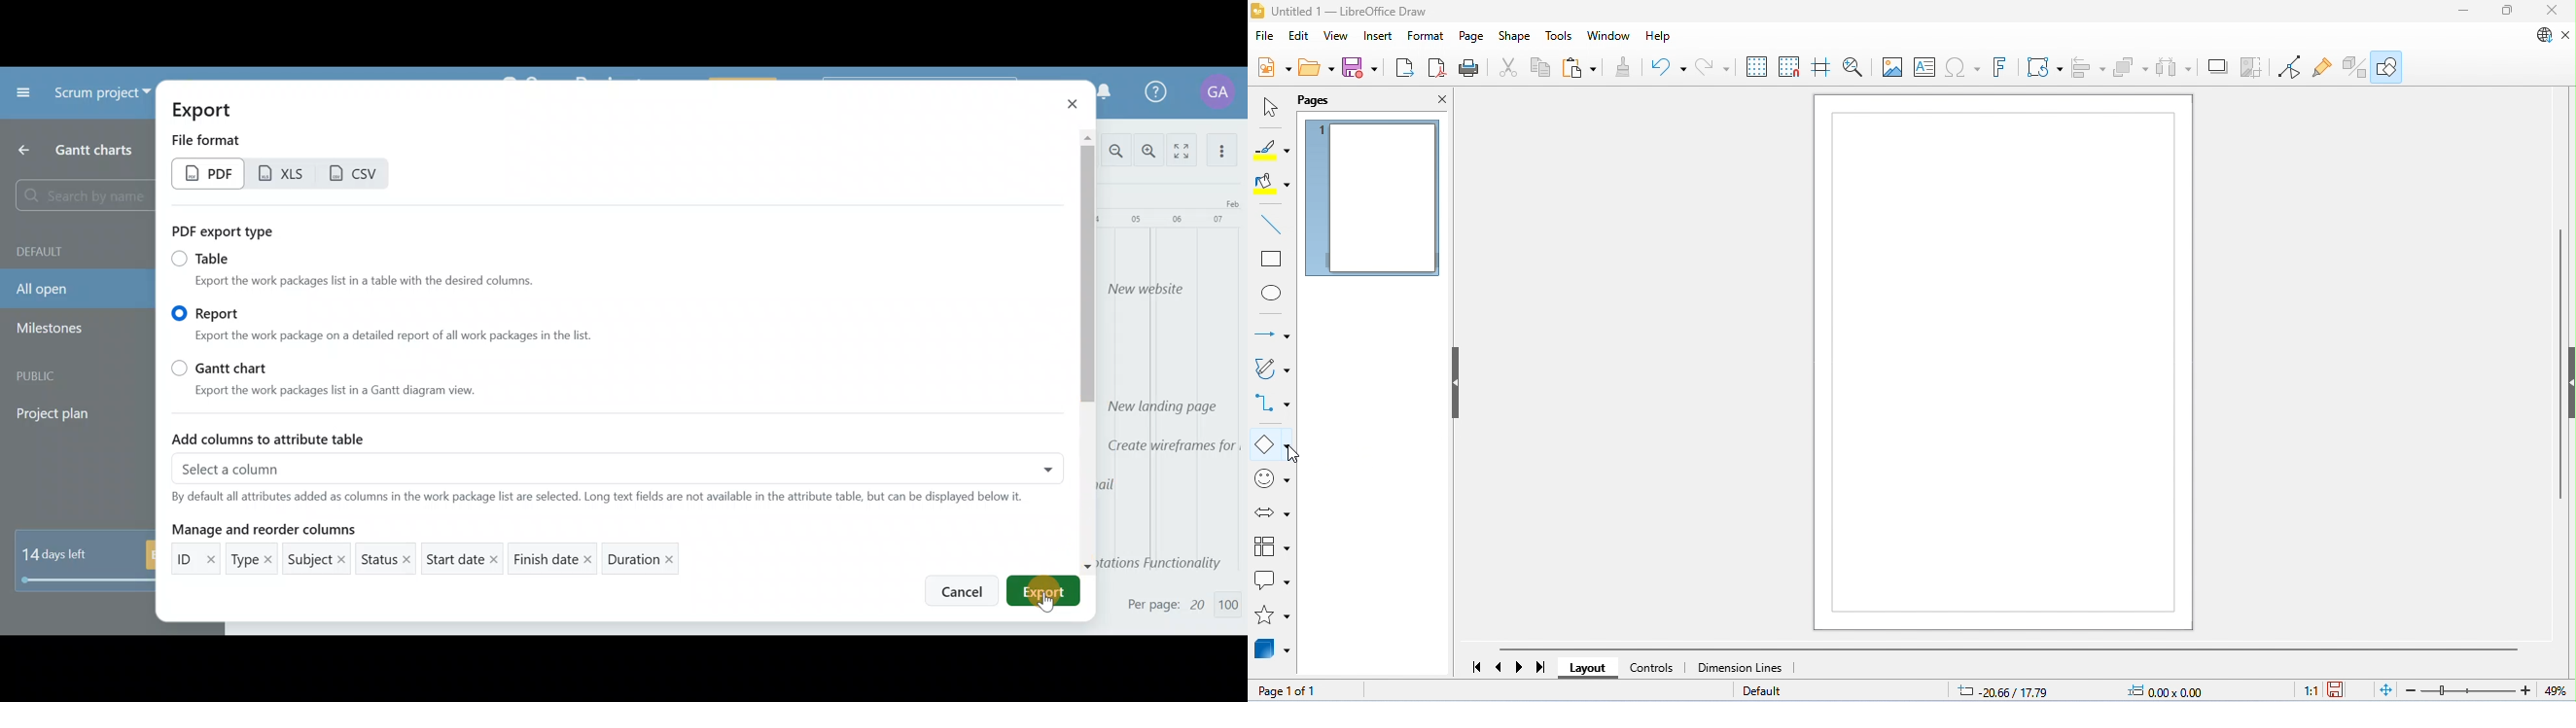 The height and width of the screenshot is (728, 2576). What do you see at coordinates (641, 556) in the screenshot?
I see `Duration` at bounding box center [641, 556].